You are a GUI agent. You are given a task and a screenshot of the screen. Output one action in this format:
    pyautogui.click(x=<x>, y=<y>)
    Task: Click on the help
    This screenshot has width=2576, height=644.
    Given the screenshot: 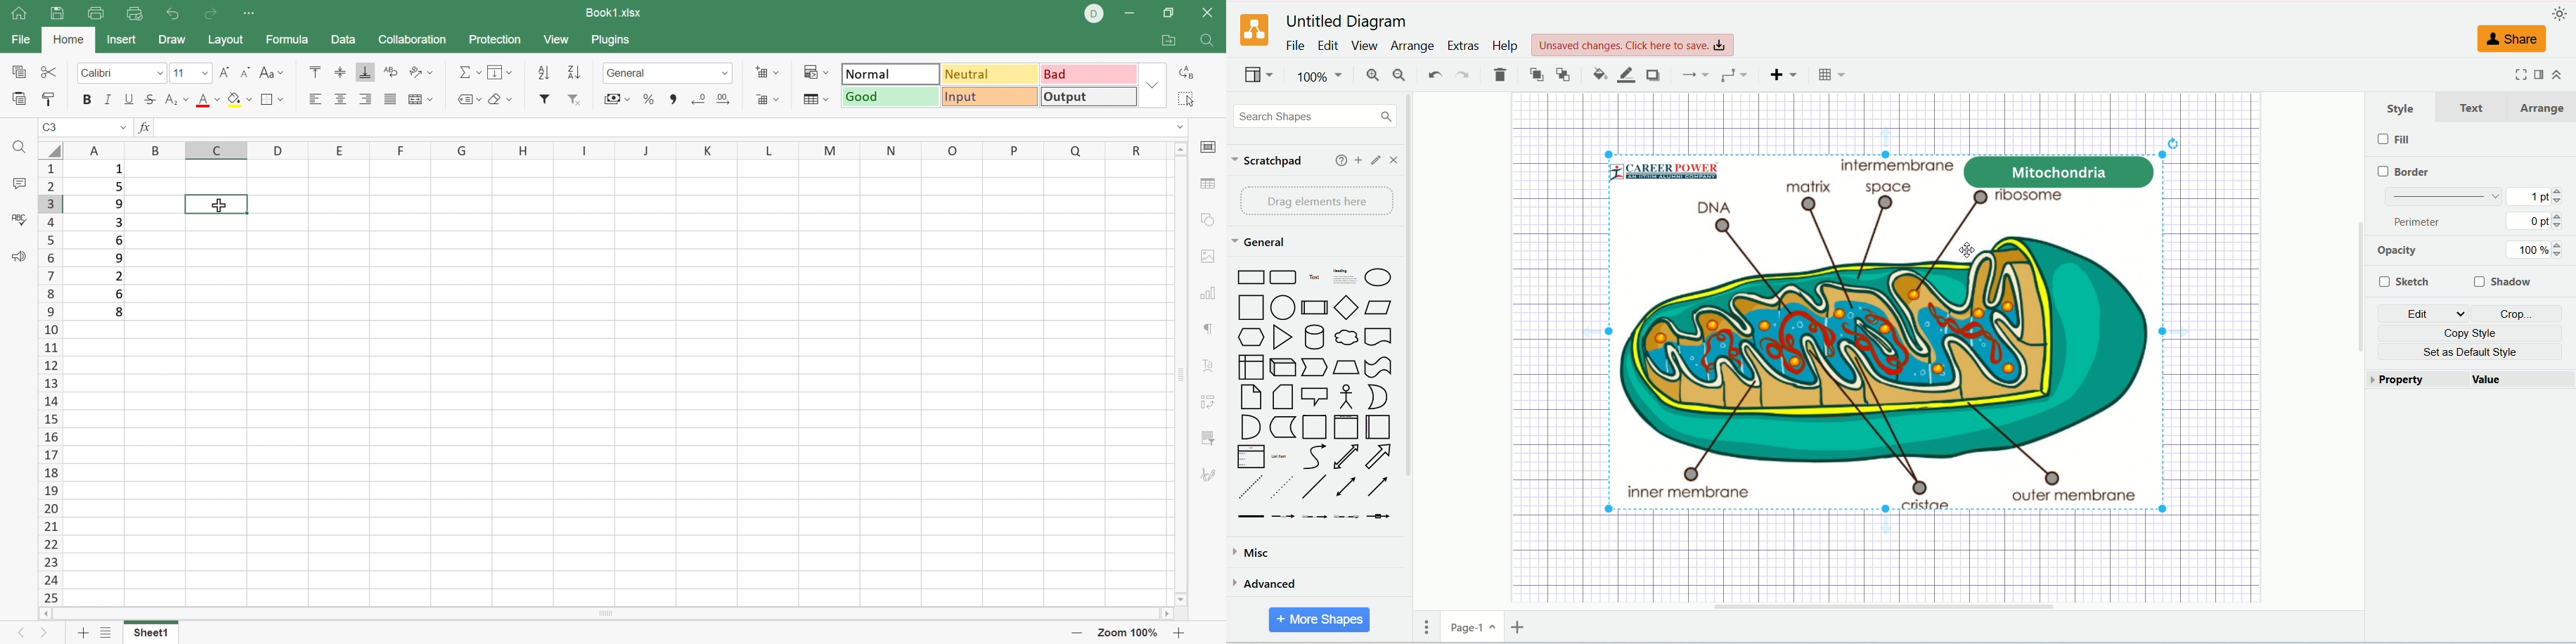 What is the action you would take?
    pyautogui.click(x=1506, y=45)
    